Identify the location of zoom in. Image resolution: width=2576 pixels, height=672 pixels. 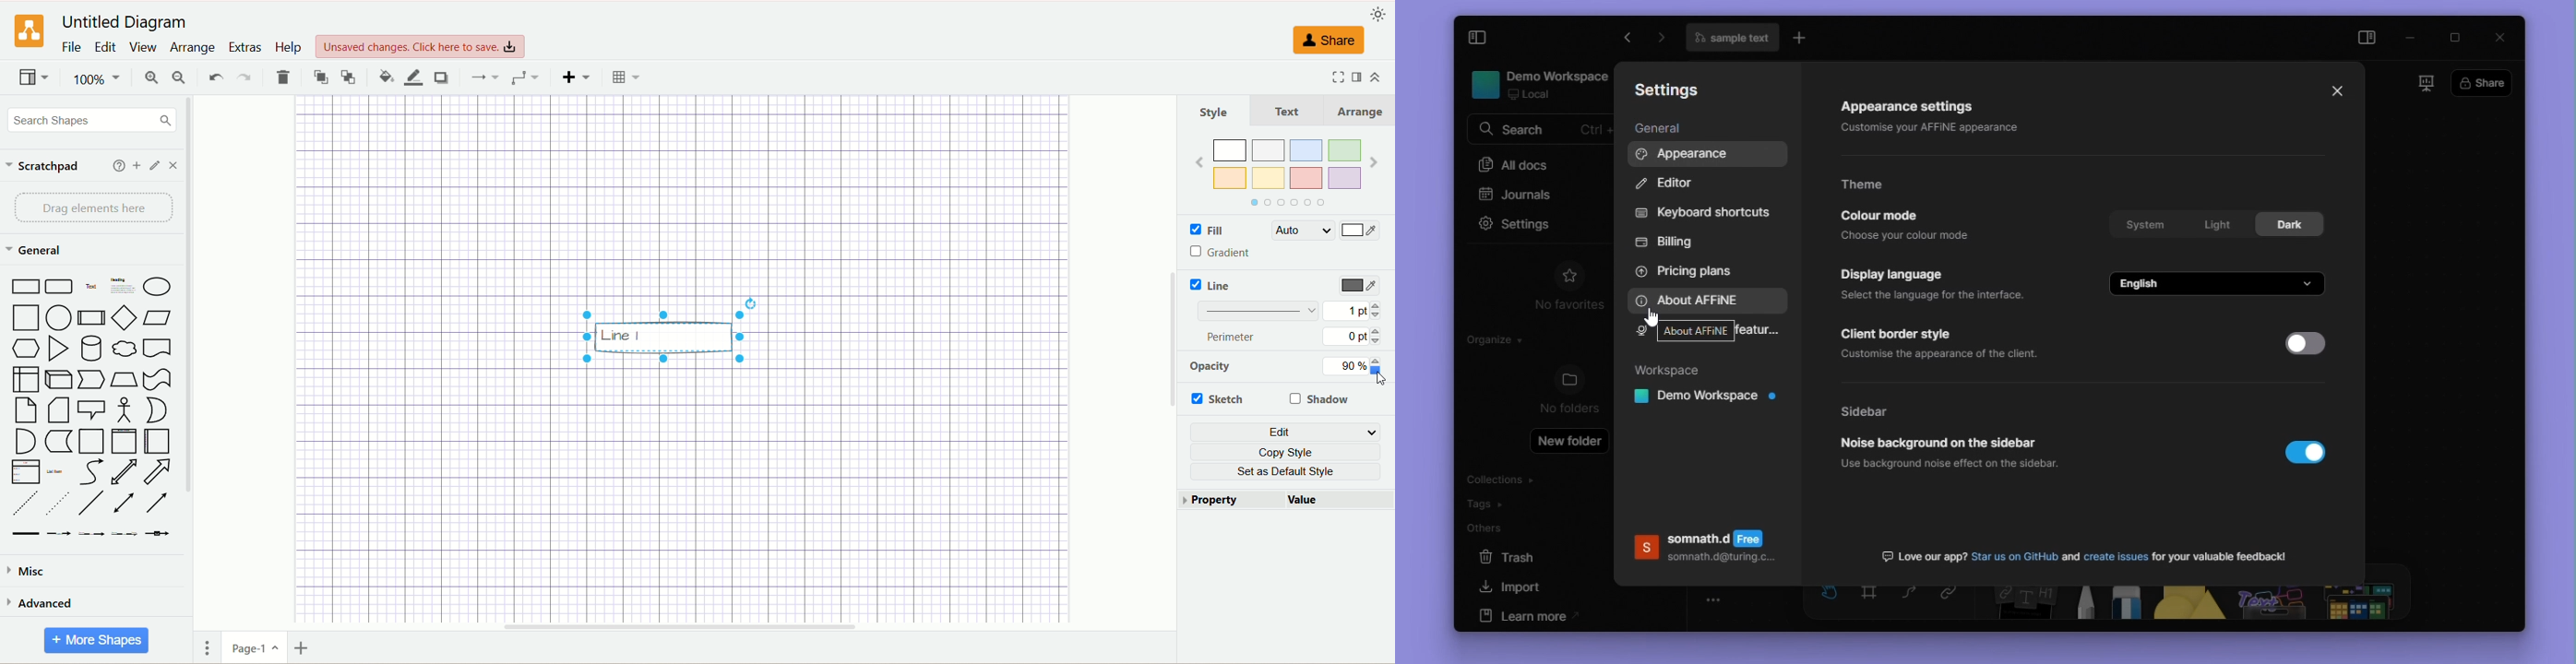
(149, 77).